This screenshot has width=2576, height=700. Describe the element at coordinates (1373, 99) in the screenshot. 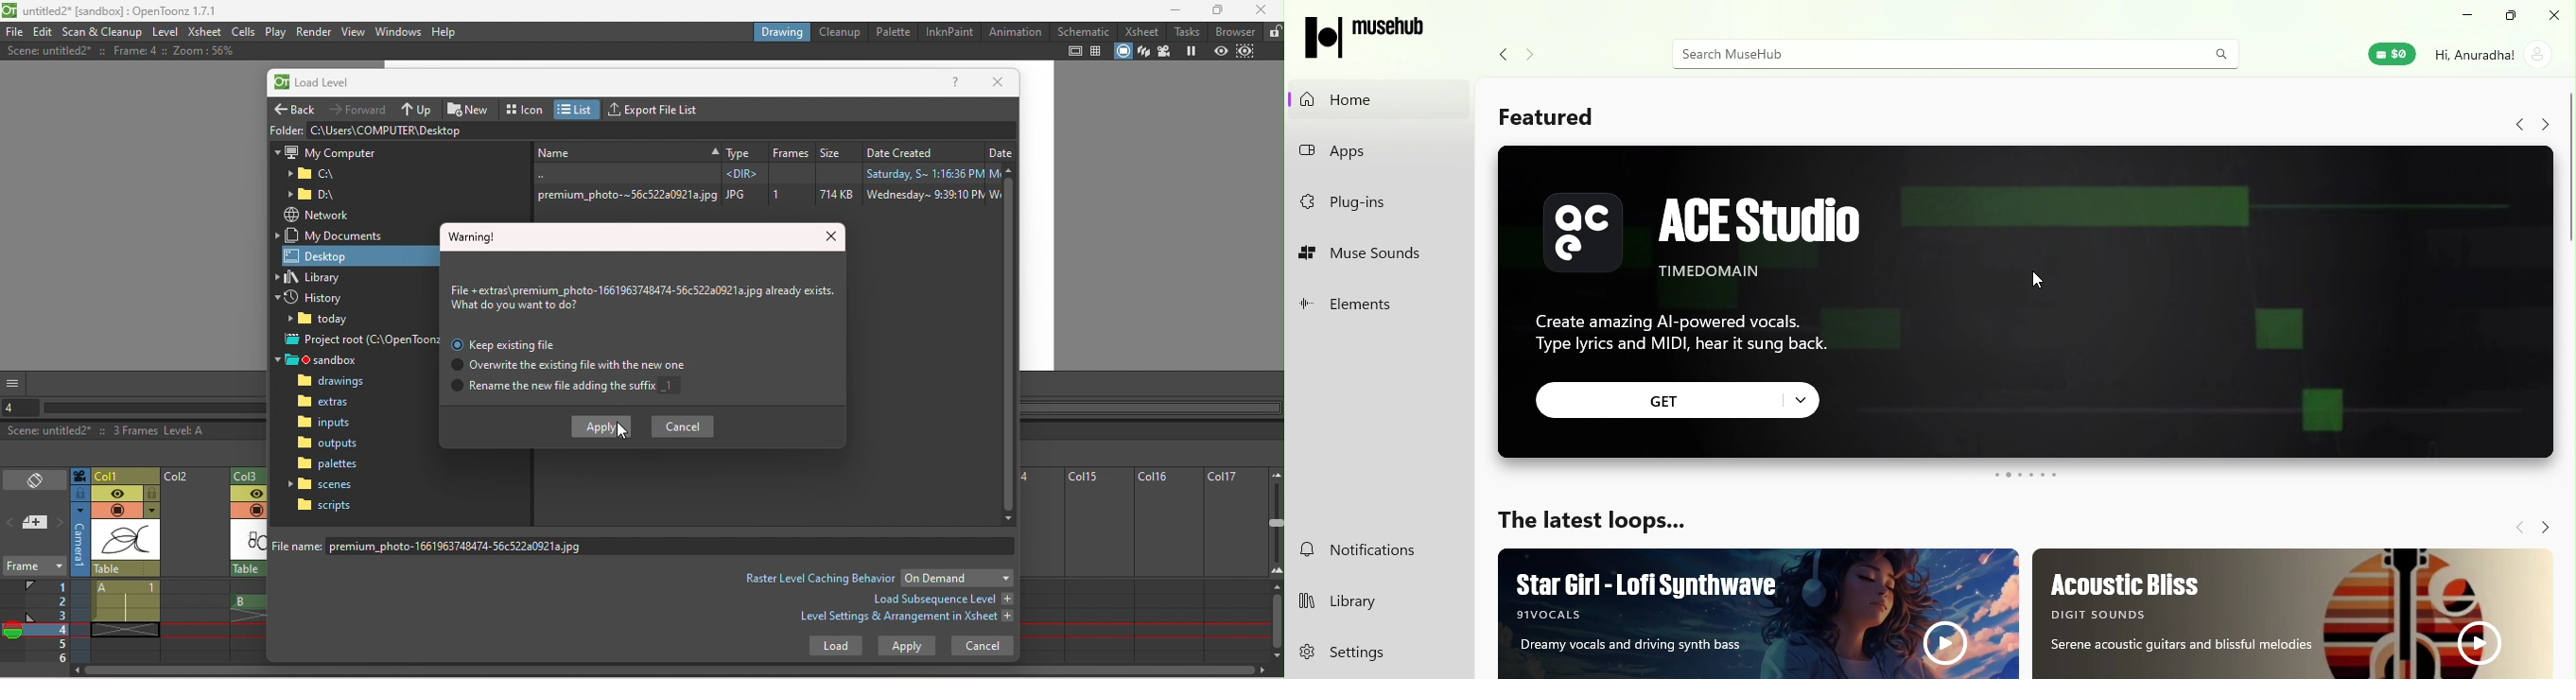

I see `home` at that location.